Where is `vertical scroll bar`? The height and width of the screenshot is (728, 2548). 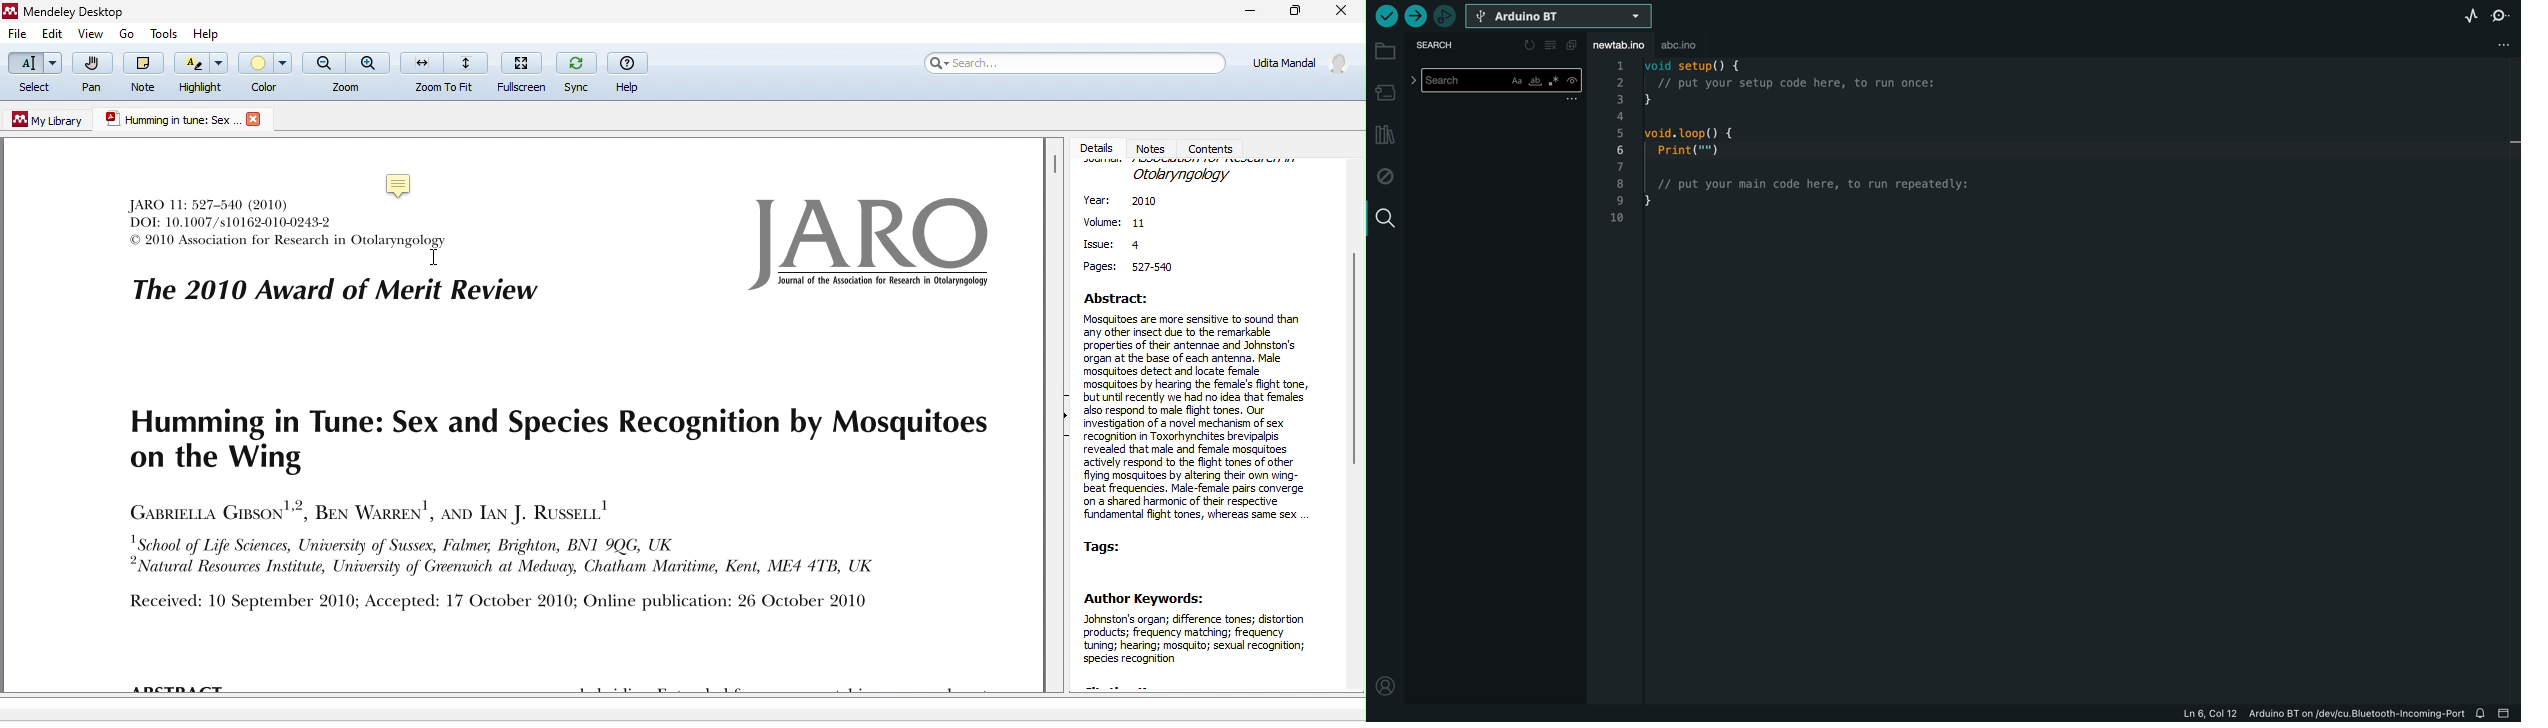 vertical scroll bar is located at coordinates (1353, 354).